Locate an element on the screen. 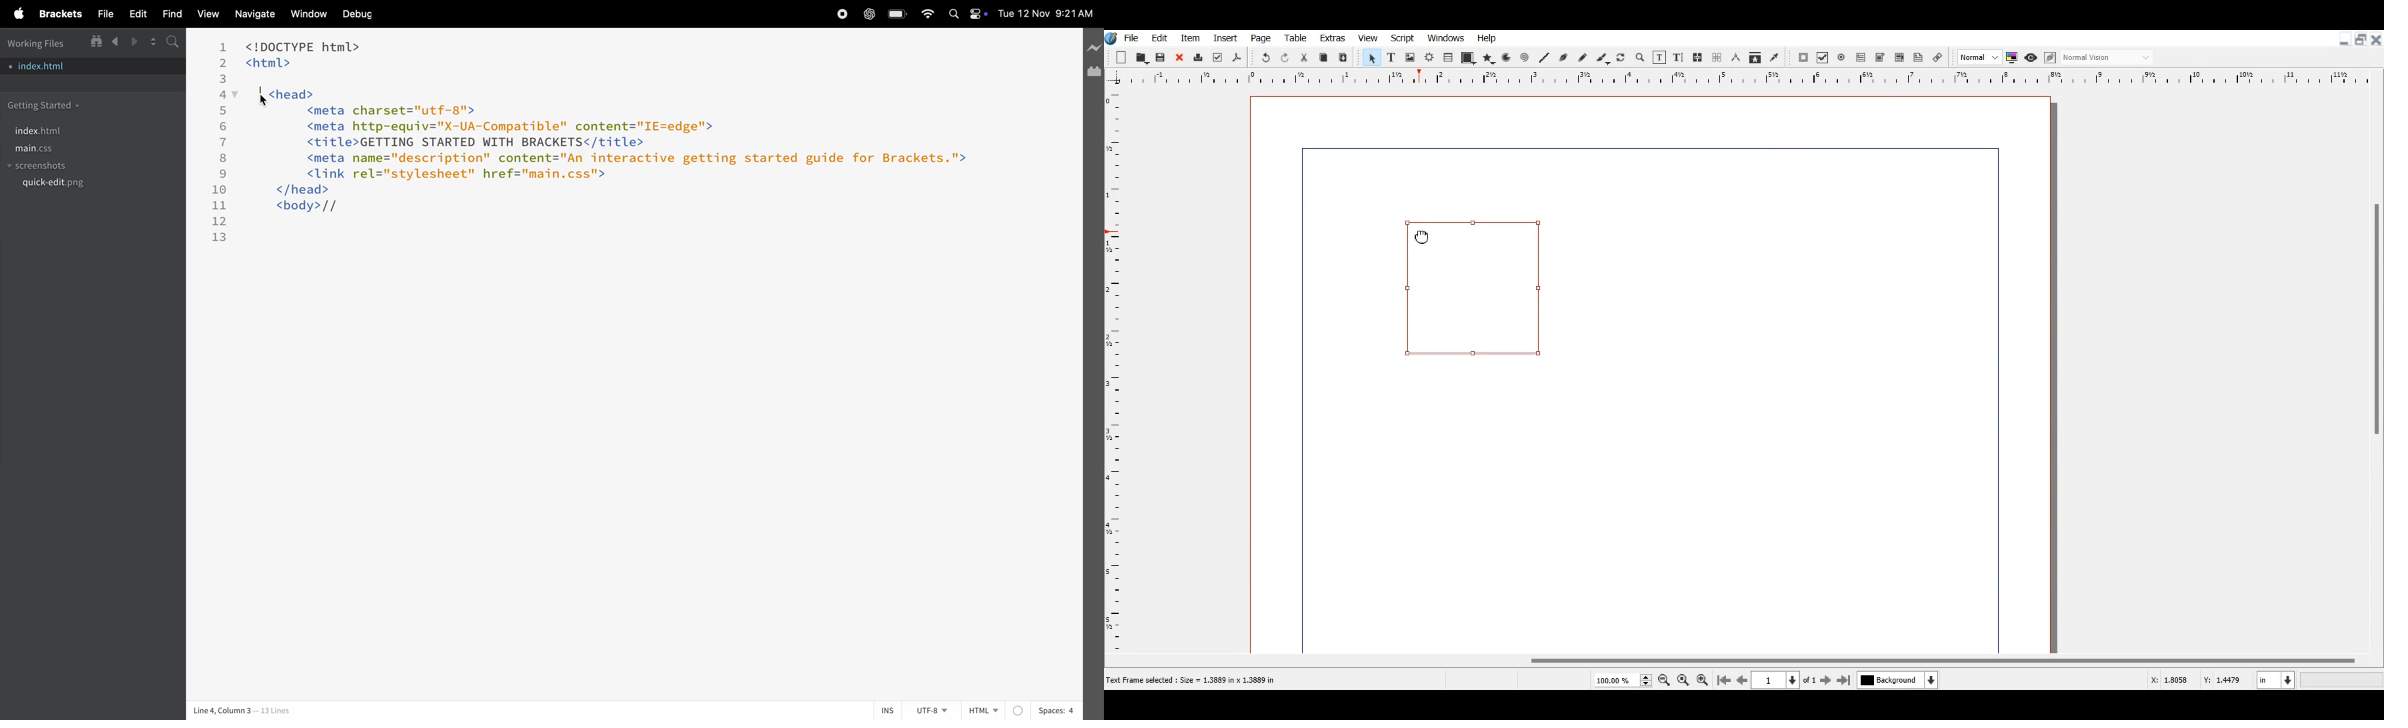 This screenshot has width=2408, height=728. Link text Frame is located at coordinates (1698, 57).